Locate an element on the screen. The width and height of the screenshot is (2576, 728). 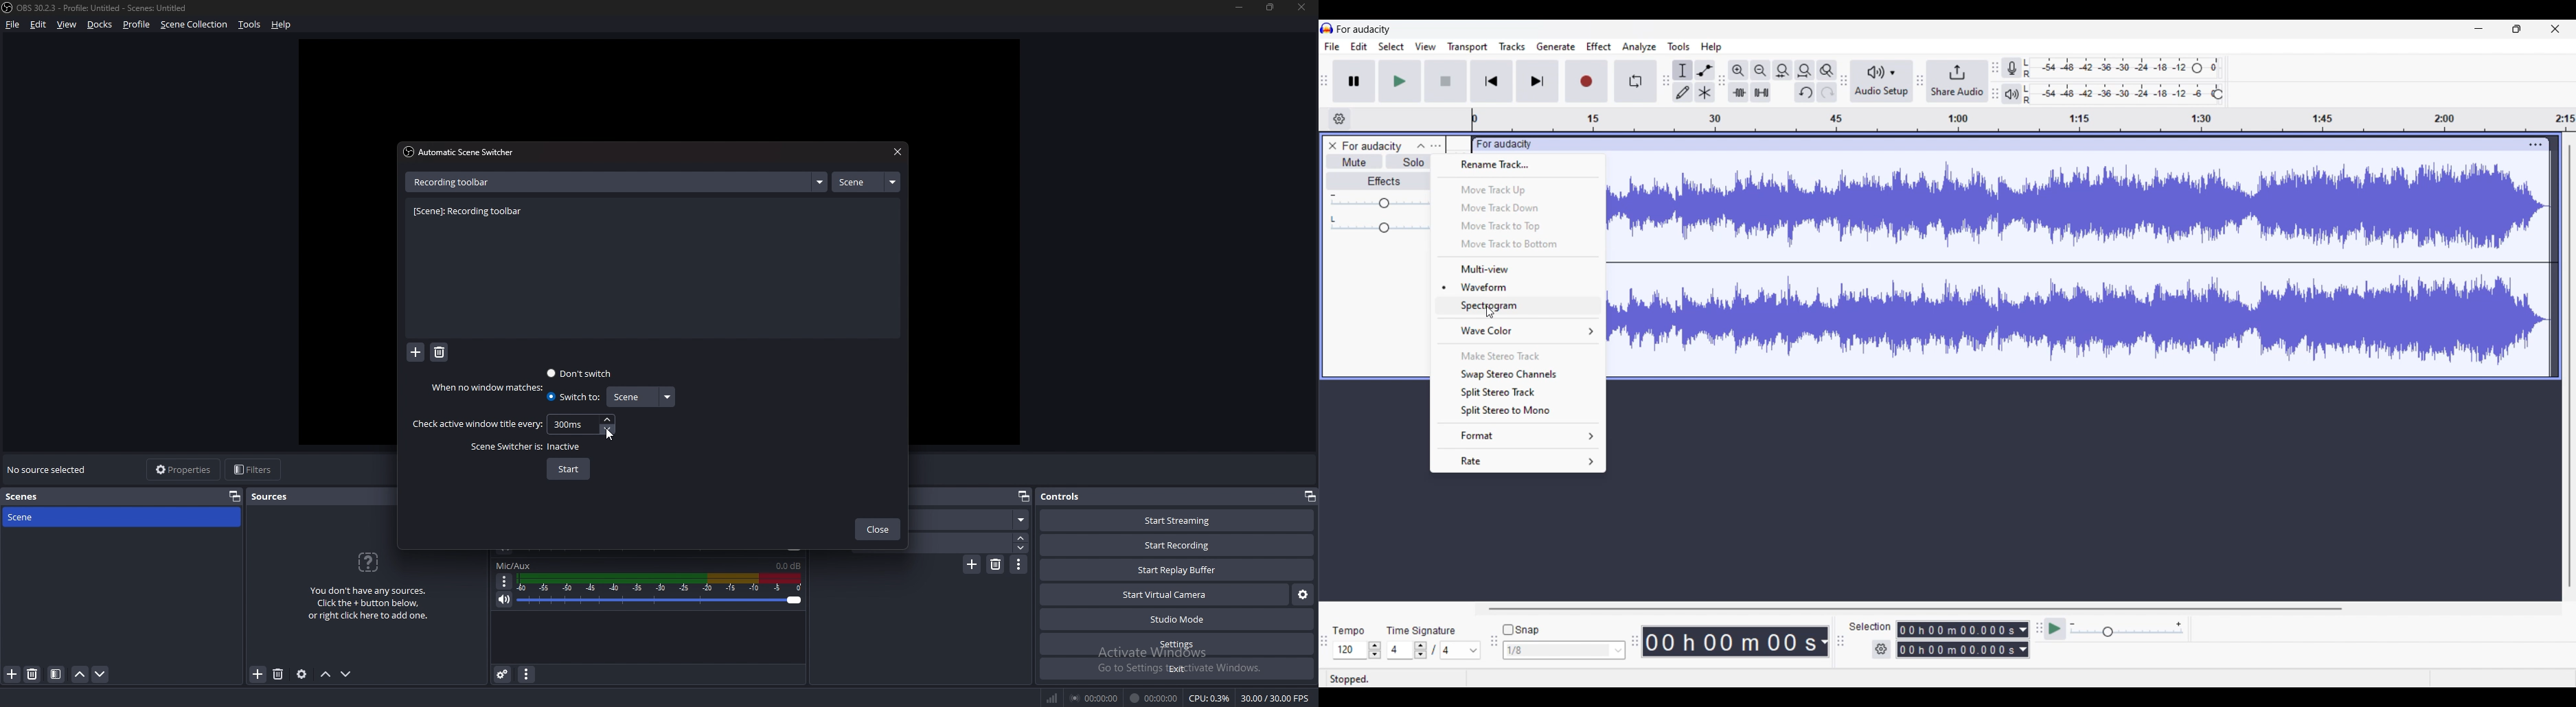
Snap options is located at coordinates (1564, 650).